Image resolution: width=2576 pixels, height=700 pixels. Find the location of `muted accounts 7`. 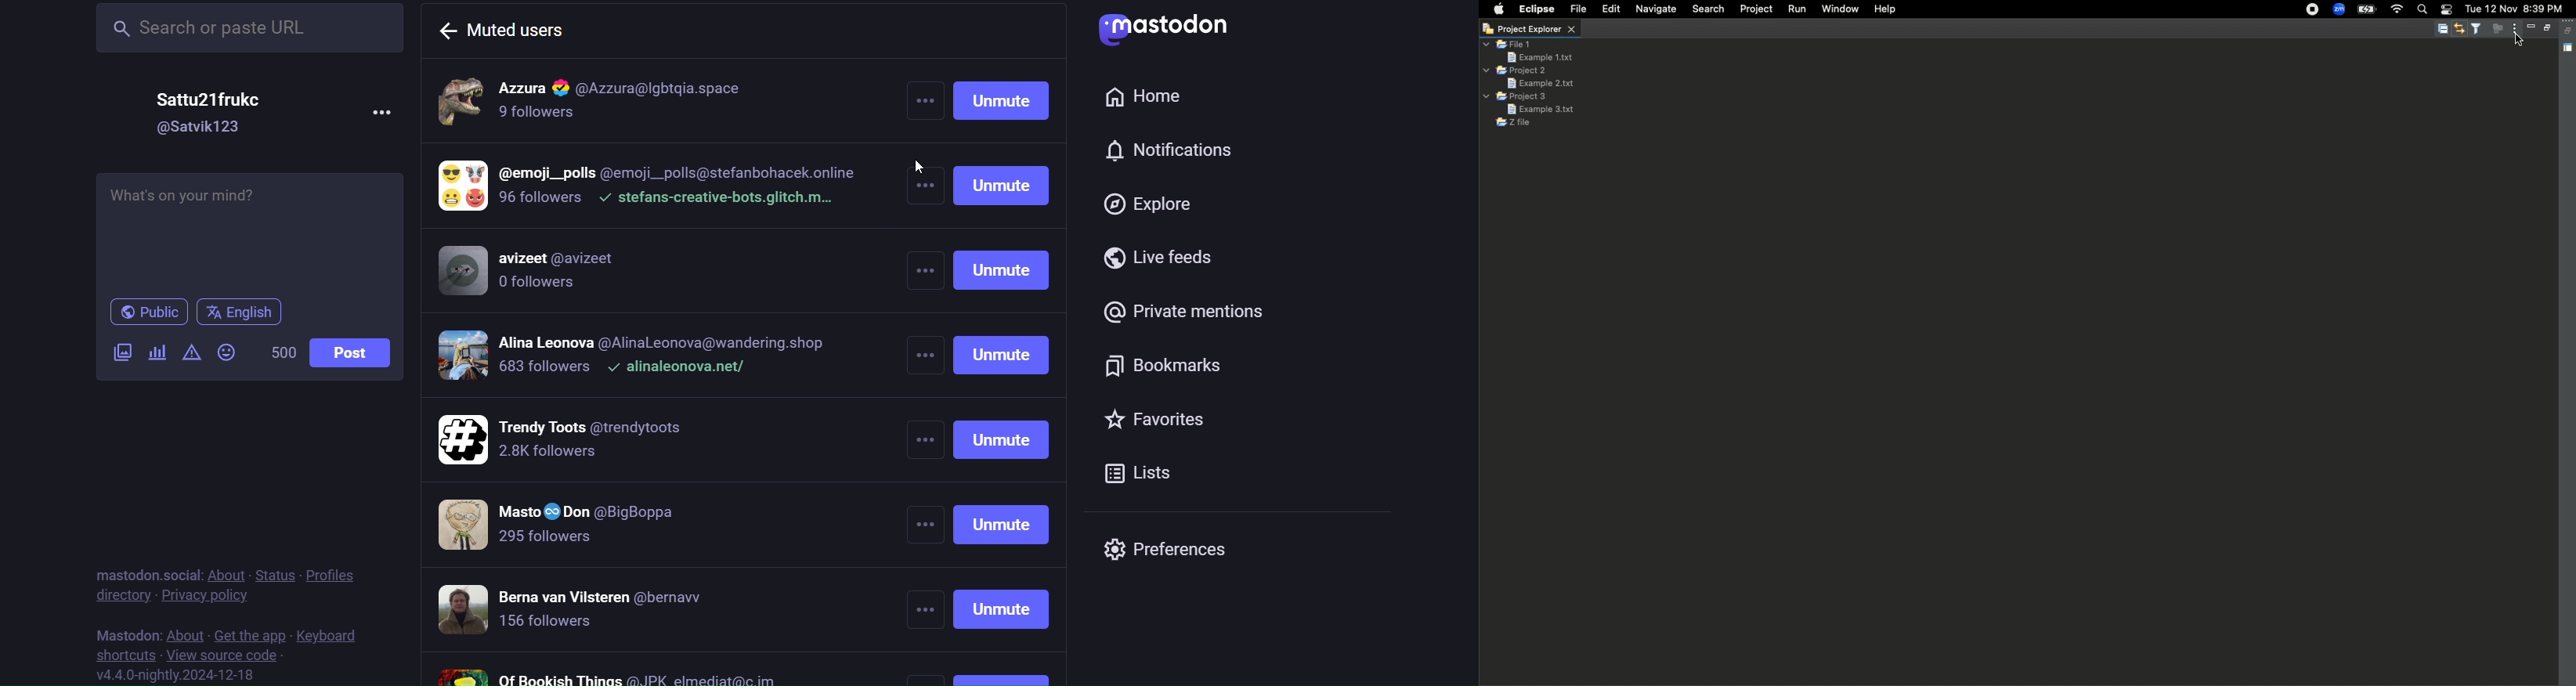

muted accounts 7 is located at coordinates (580, 608).